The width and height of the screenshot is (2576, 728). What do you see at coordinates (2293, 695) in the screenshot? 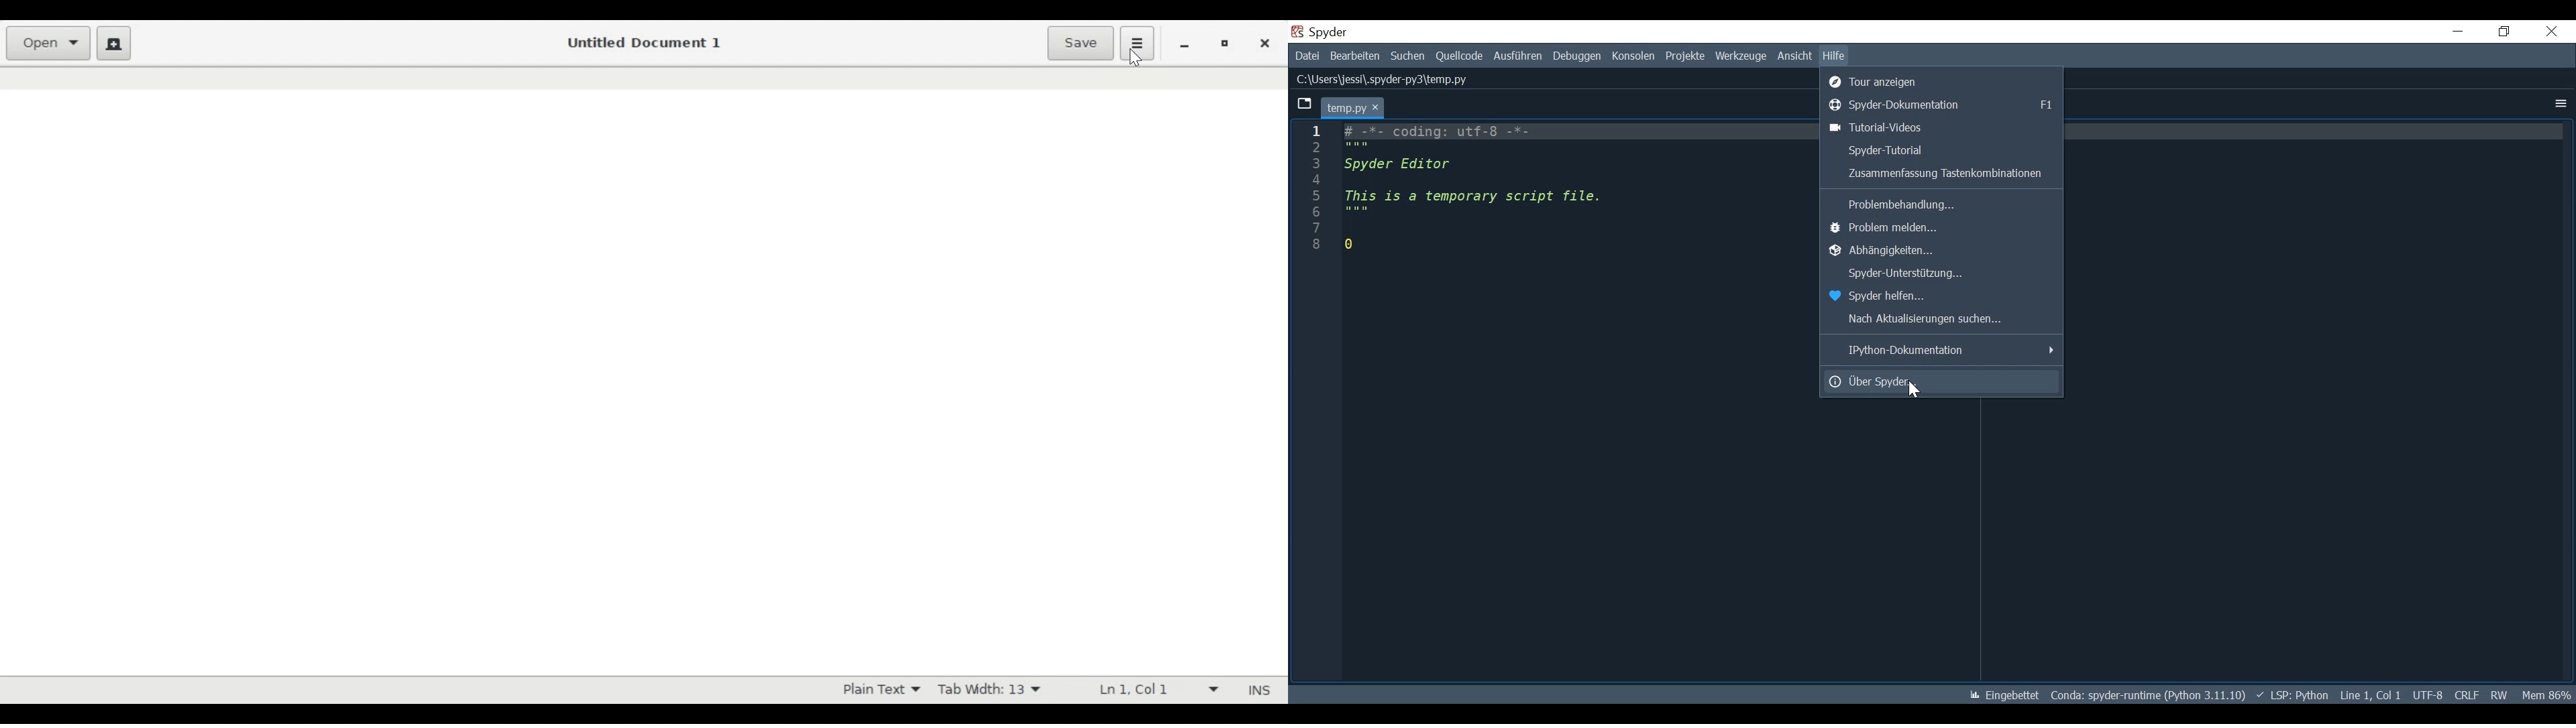
I see `Language` at bounding box center [2293, 695].